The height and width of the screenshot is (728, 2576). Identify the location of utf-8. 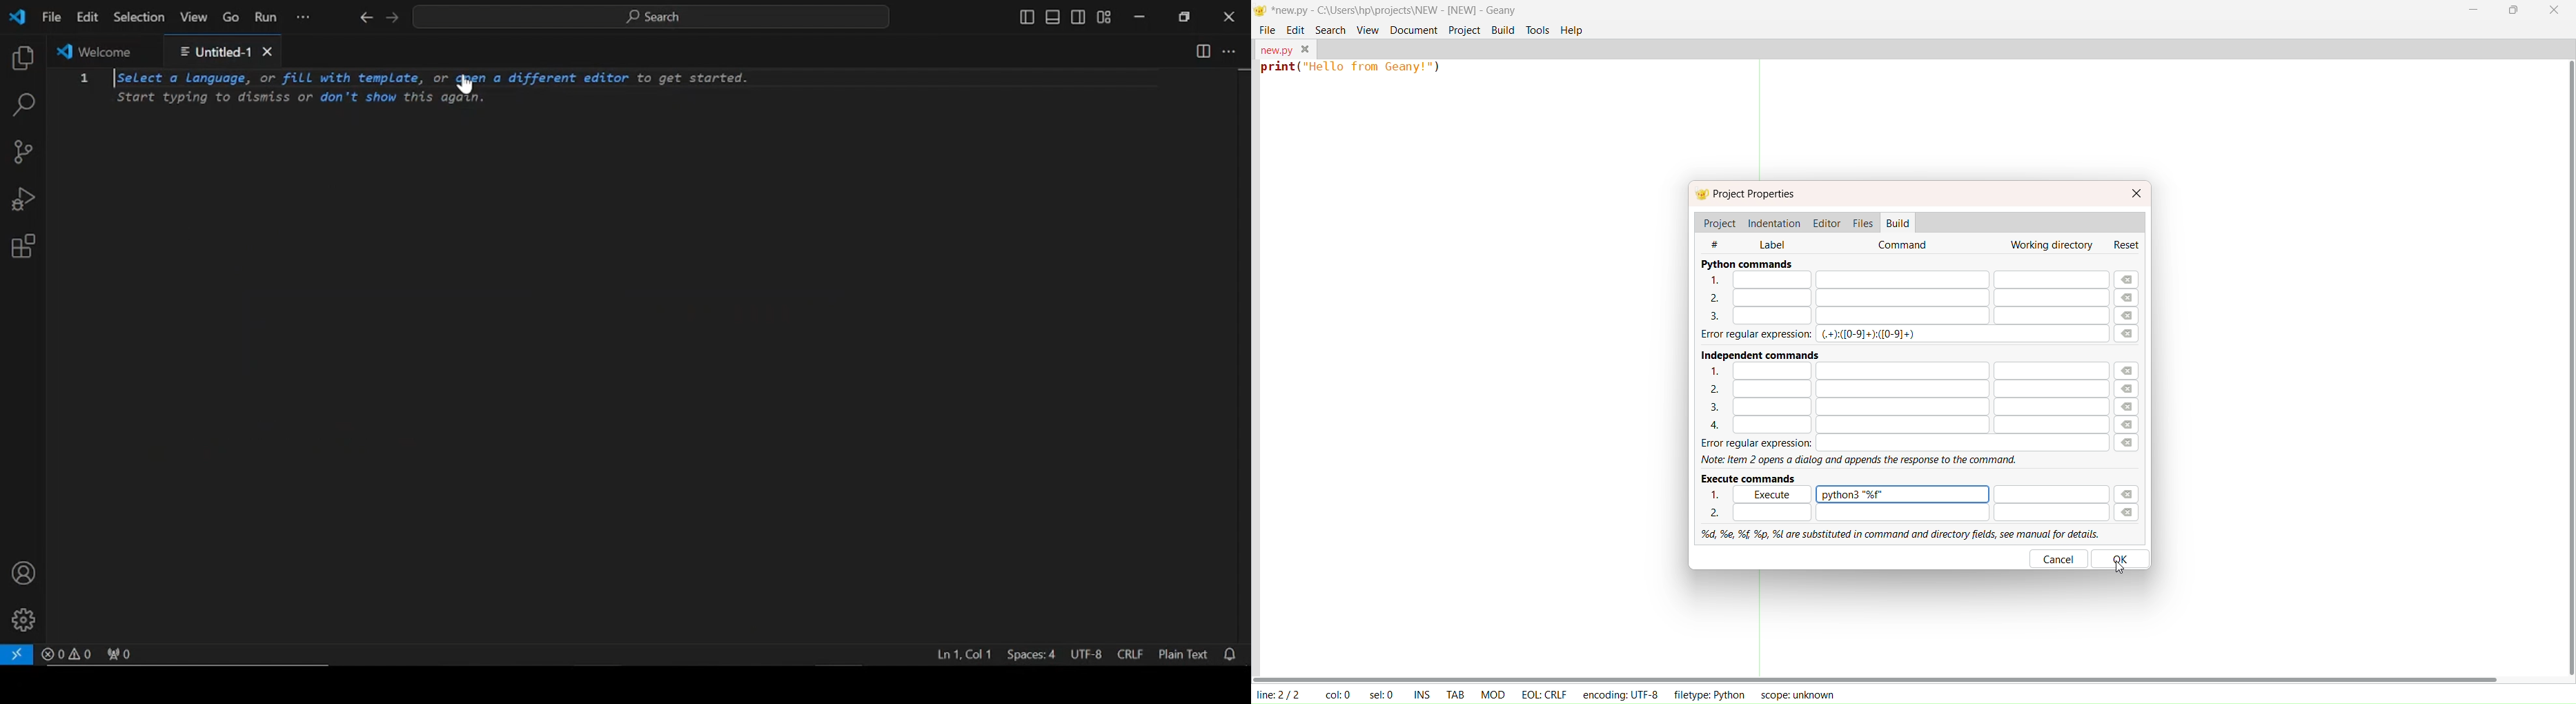
(1084, 655).